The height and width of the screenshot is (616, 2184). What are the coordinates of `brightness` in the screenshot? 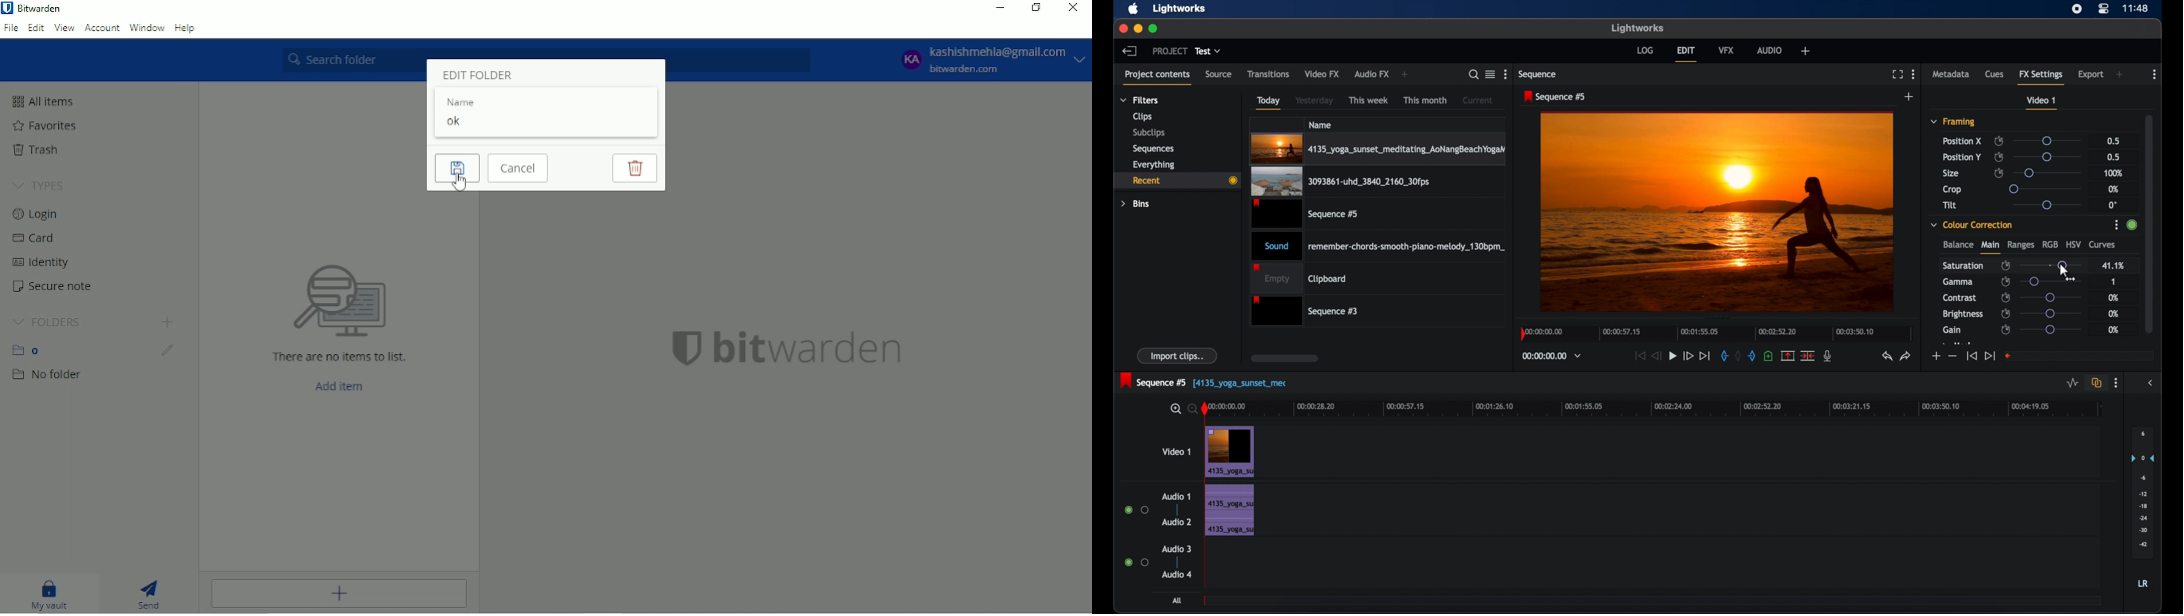 It's located at (1964, 314).